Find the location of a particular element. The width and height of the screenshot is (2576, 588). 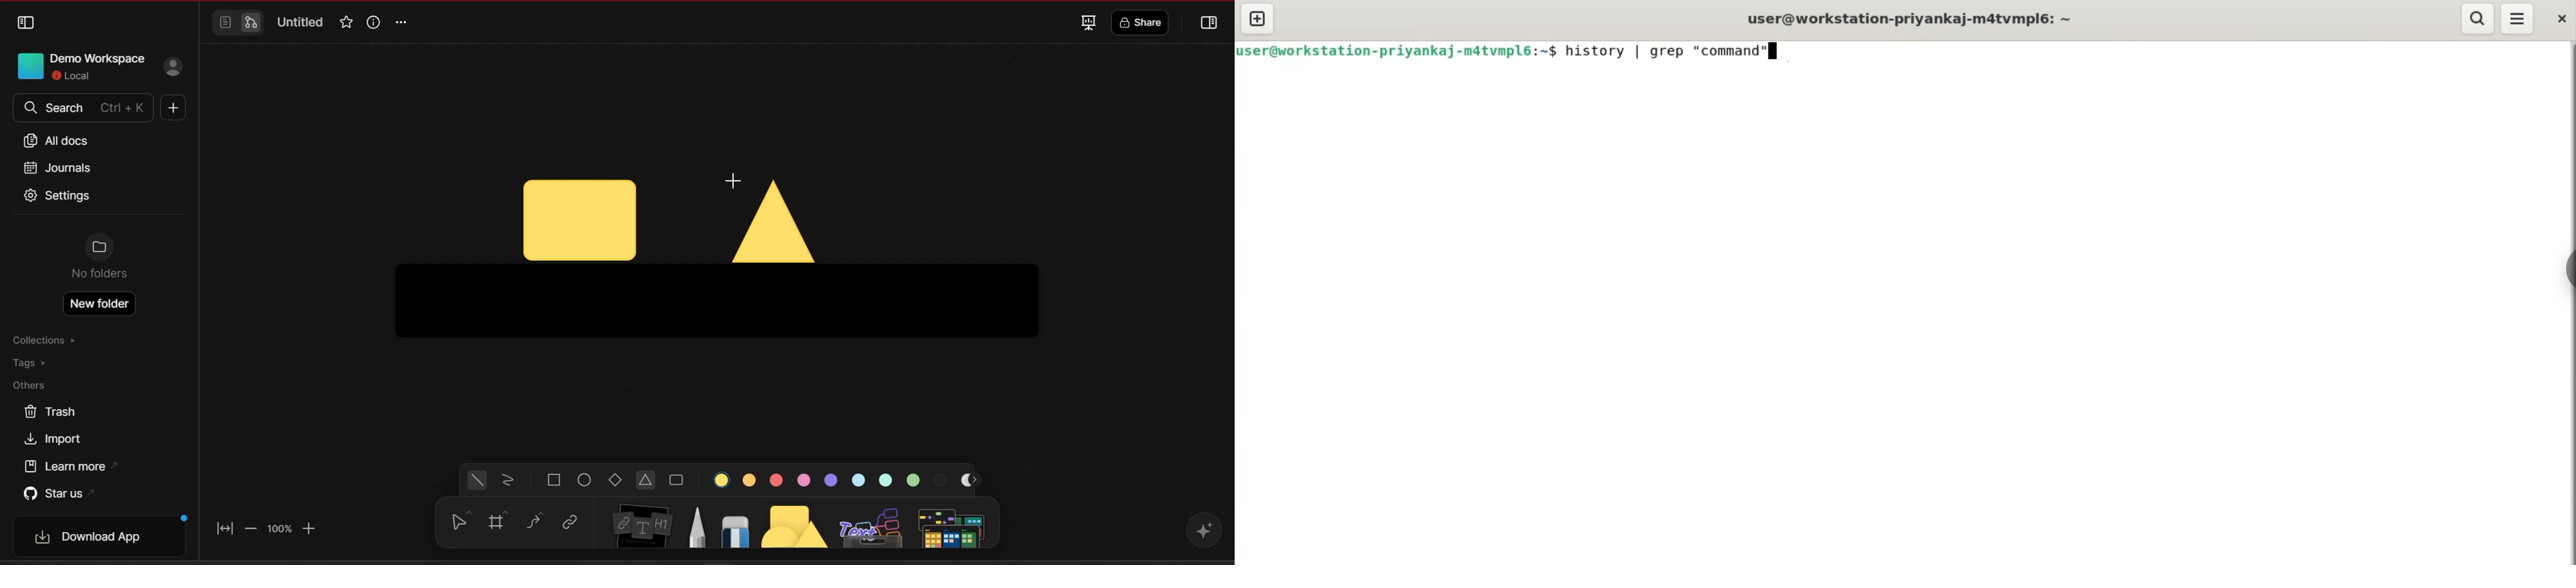

Untitled is located at coordinates (301, 23).